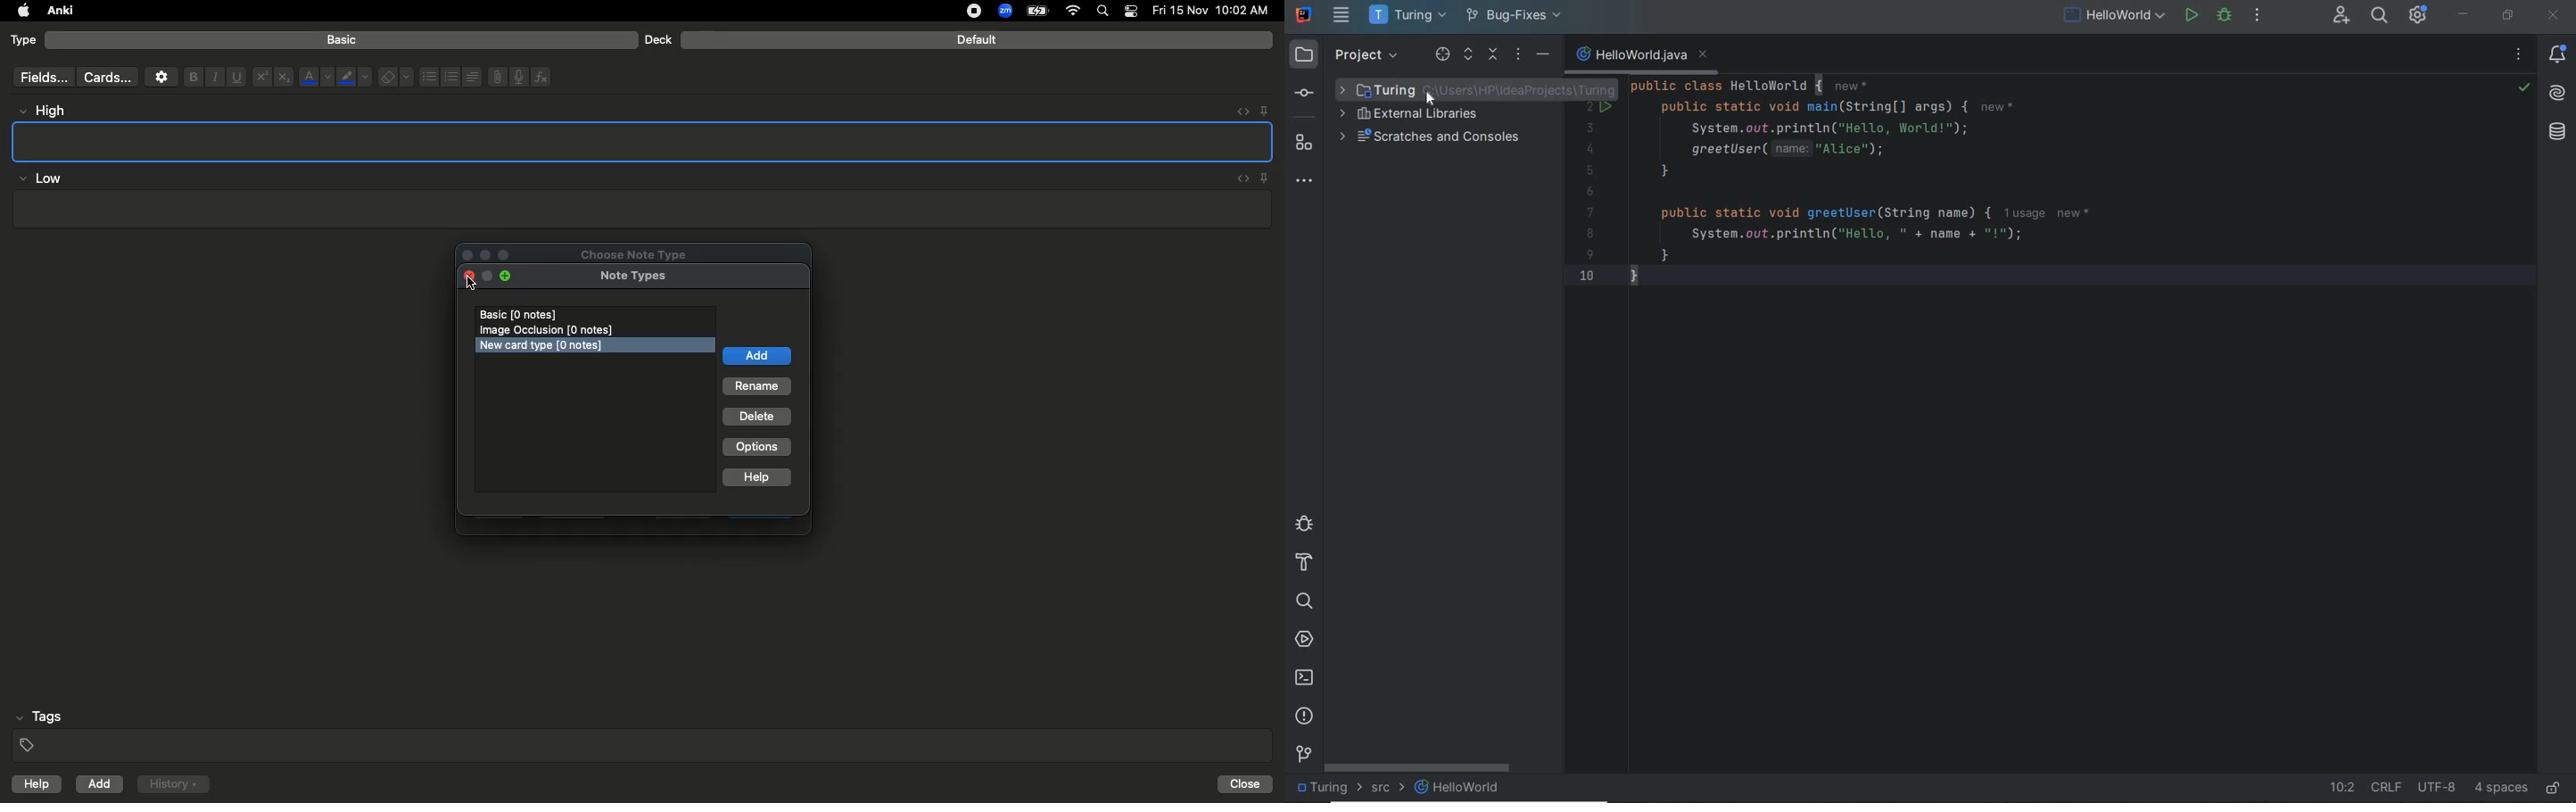 The height and width of the screenshot is (812, 2576). What do you see at coordinates (756, 356) in the screenshot?
I see `add` at bounding box center [756, 356].